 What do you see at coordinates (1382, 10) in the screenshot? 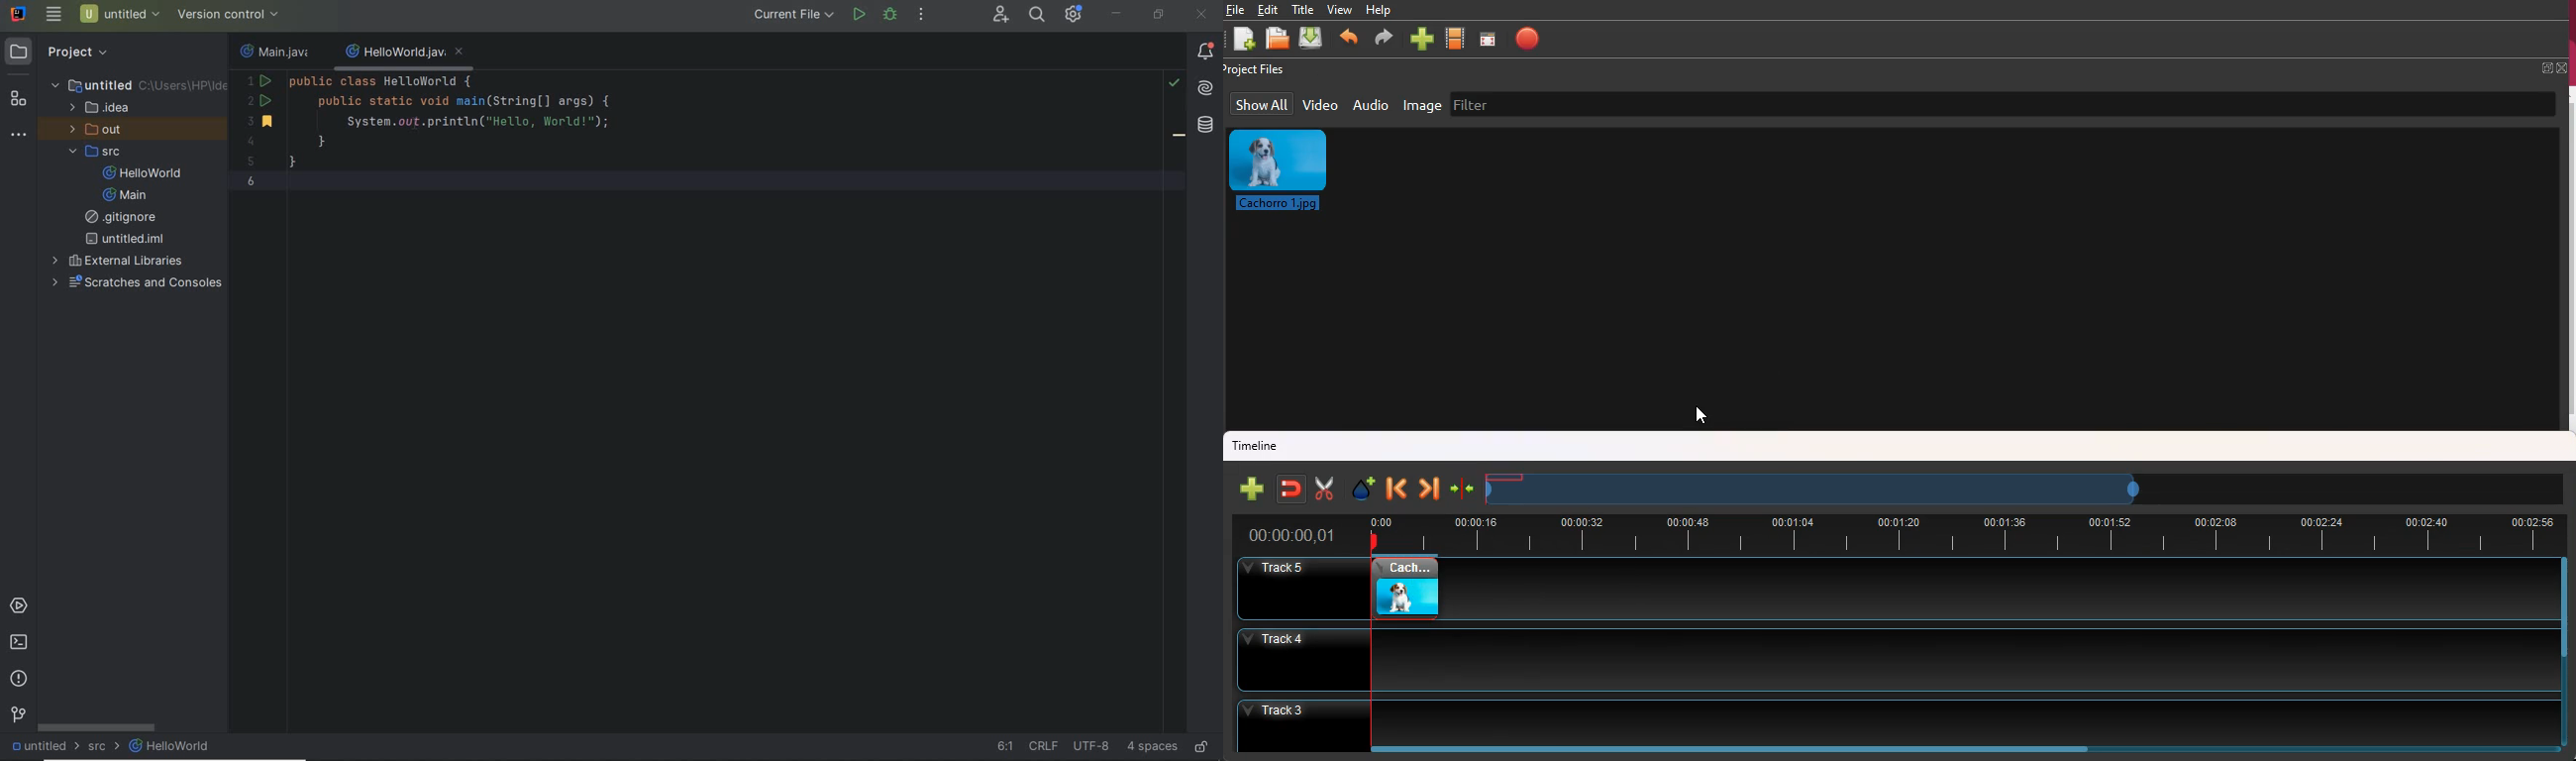
I see `help` at bounding box center [1382, 10].